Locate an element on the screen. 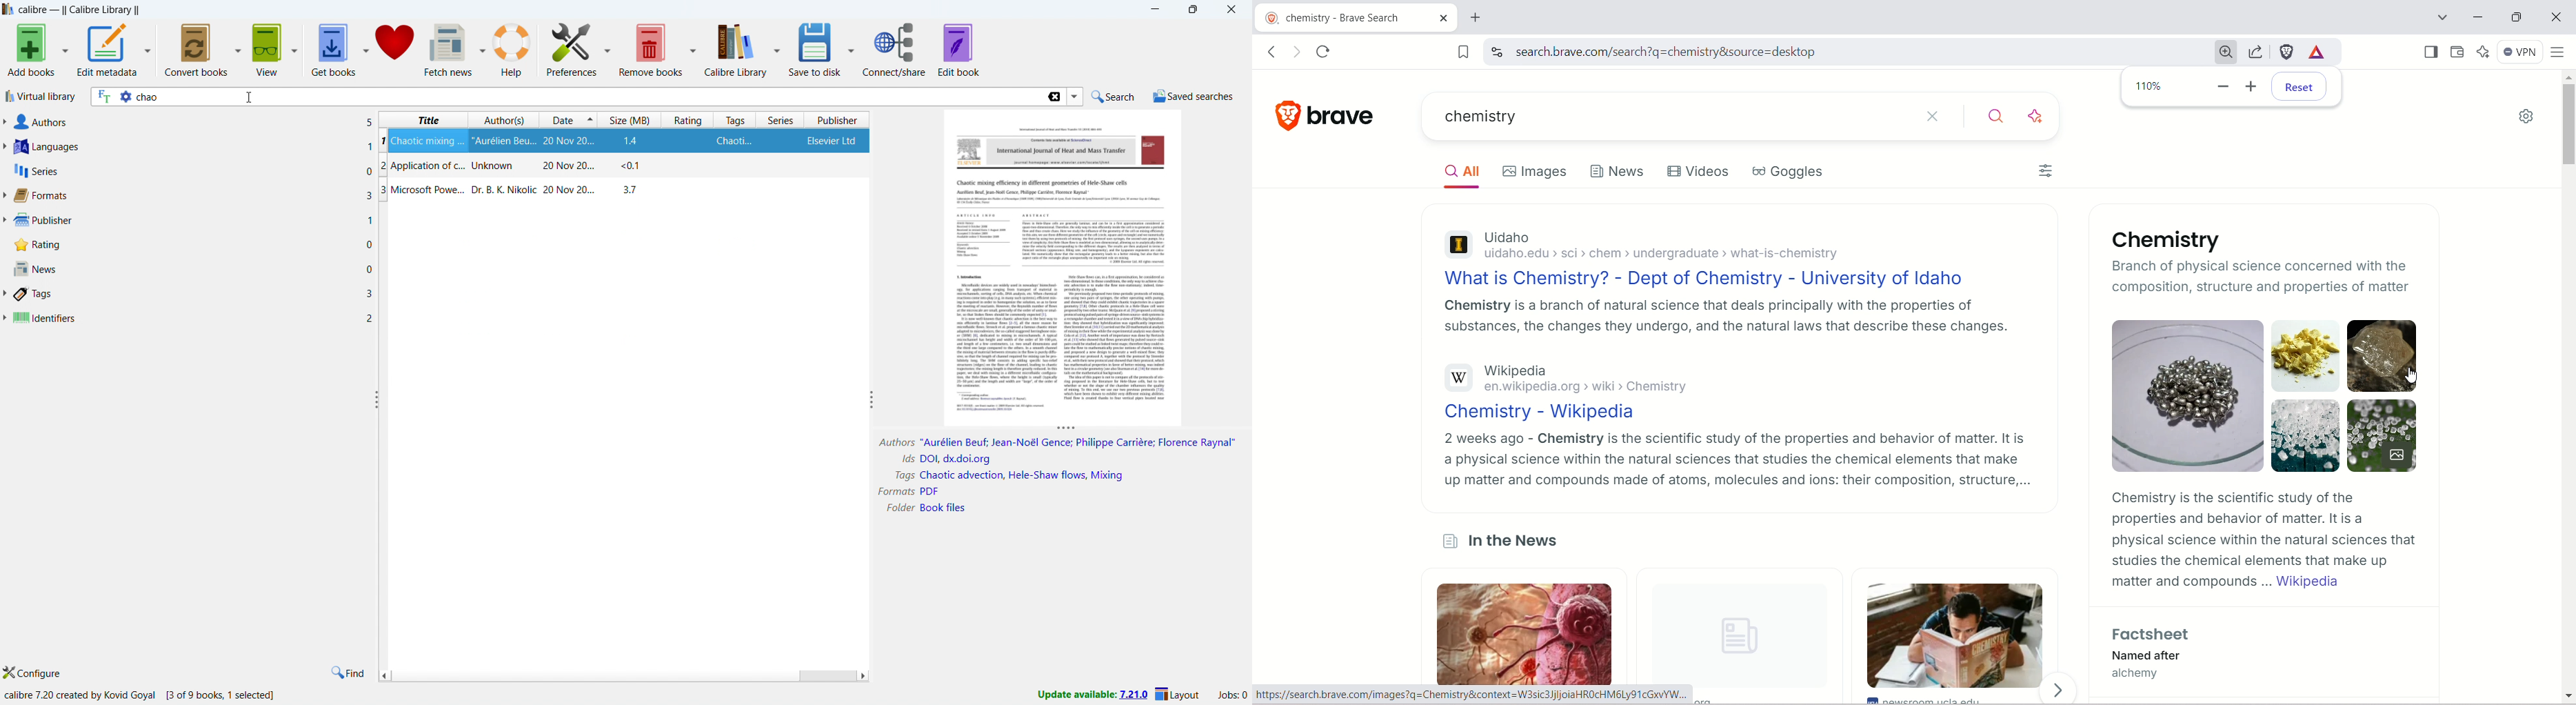 The height and width of the screenshot is (728, 2576). Chaotic advection, Hele-Shaw flows, Mixing is located at coordinates (1027, 475).